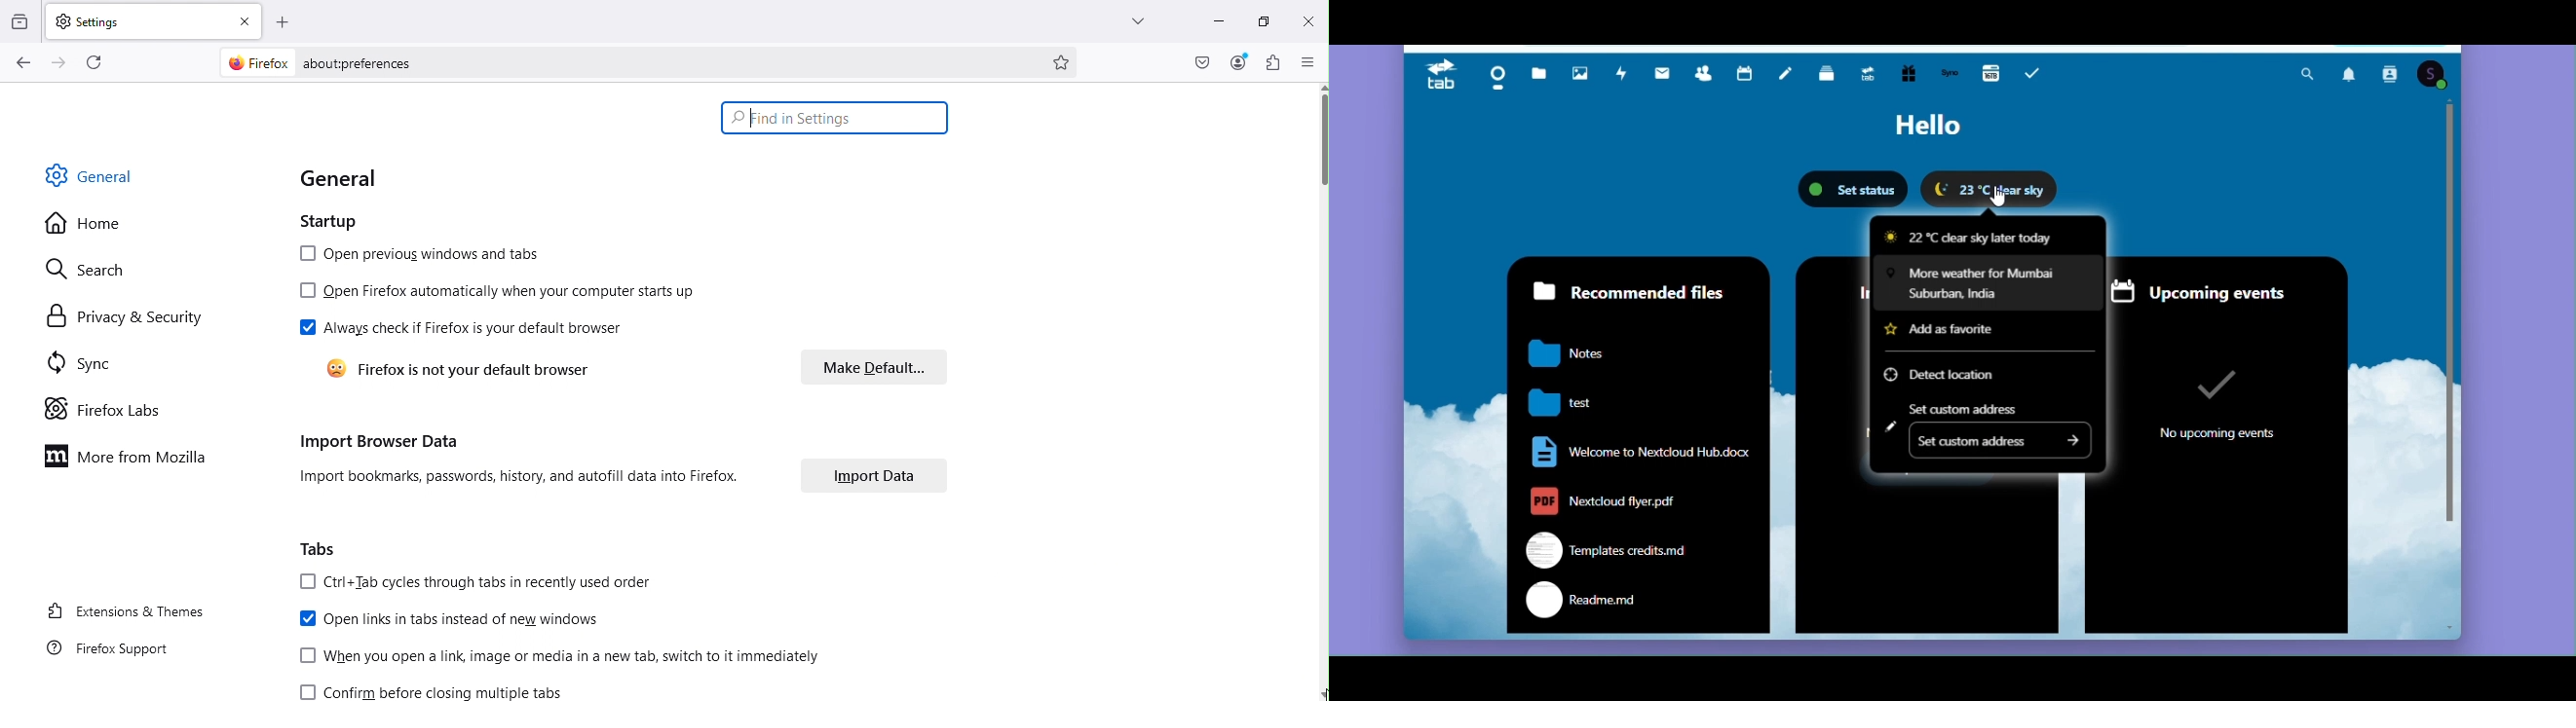  What do you see at coordinates (57, 61) in the screenshot?
I see `Go forward one page` at bounding box center [57, 61].